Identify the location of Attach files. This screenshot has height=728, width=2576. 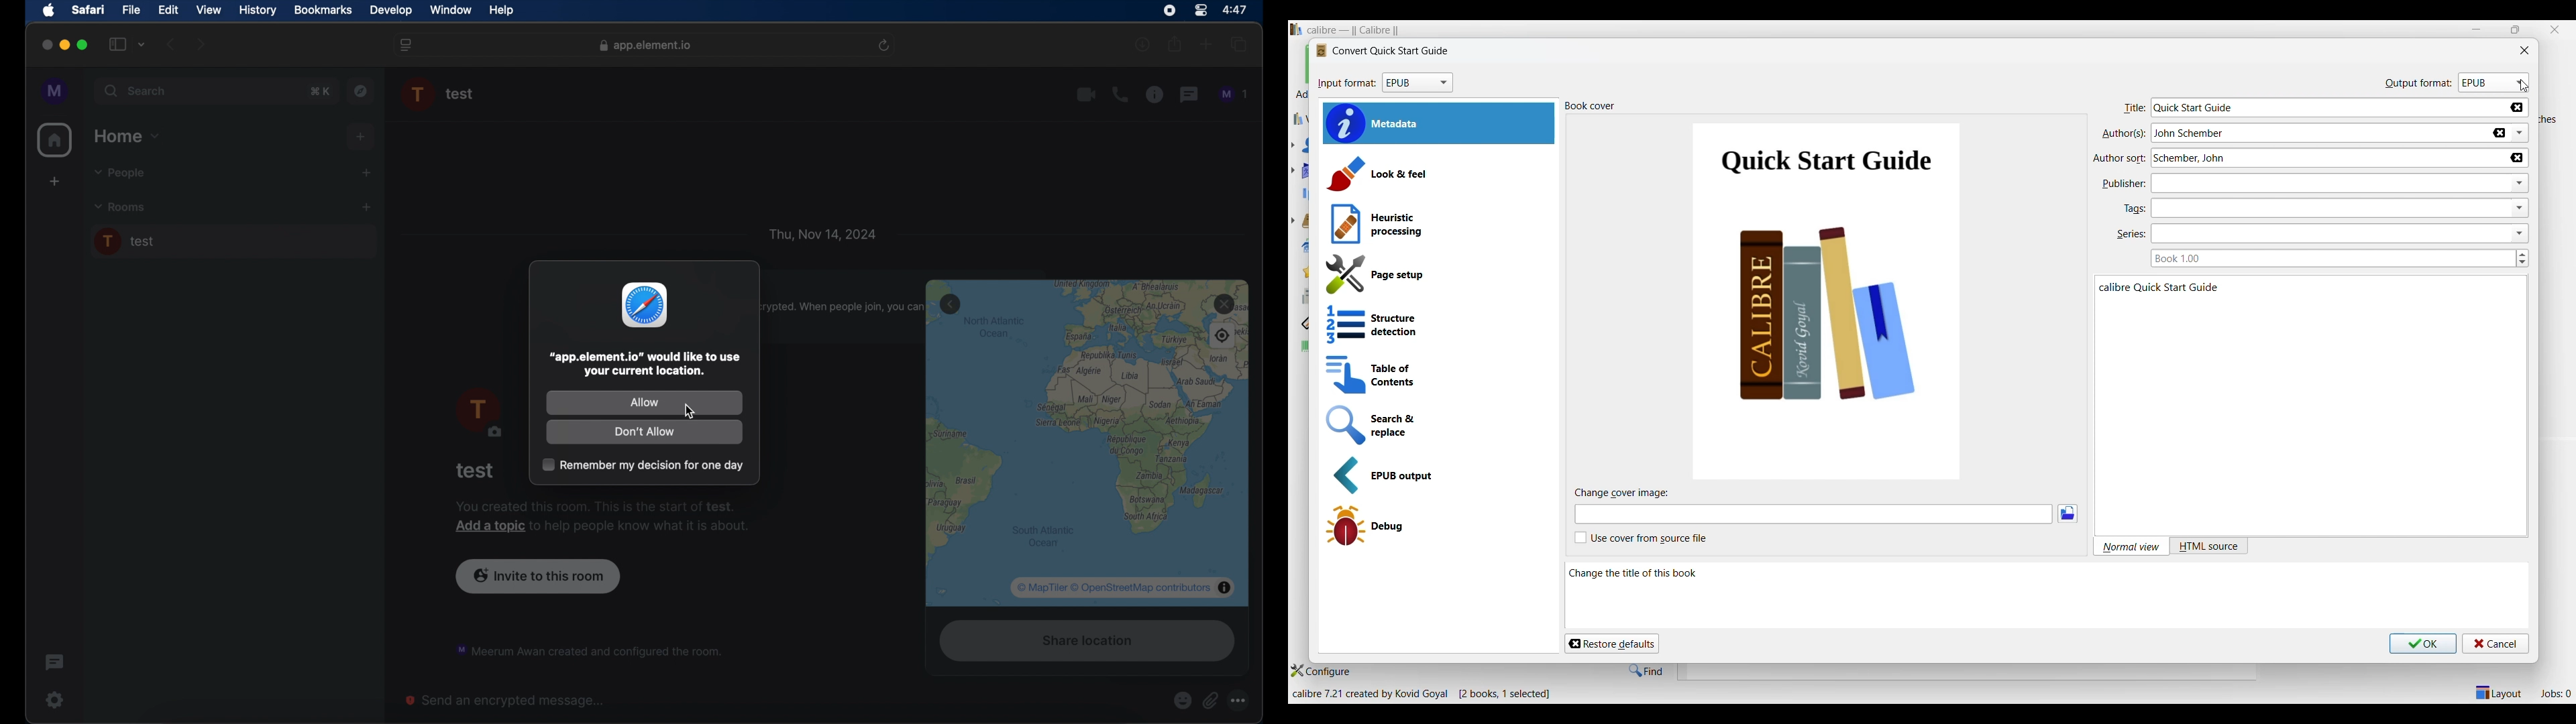
(1213, 701).